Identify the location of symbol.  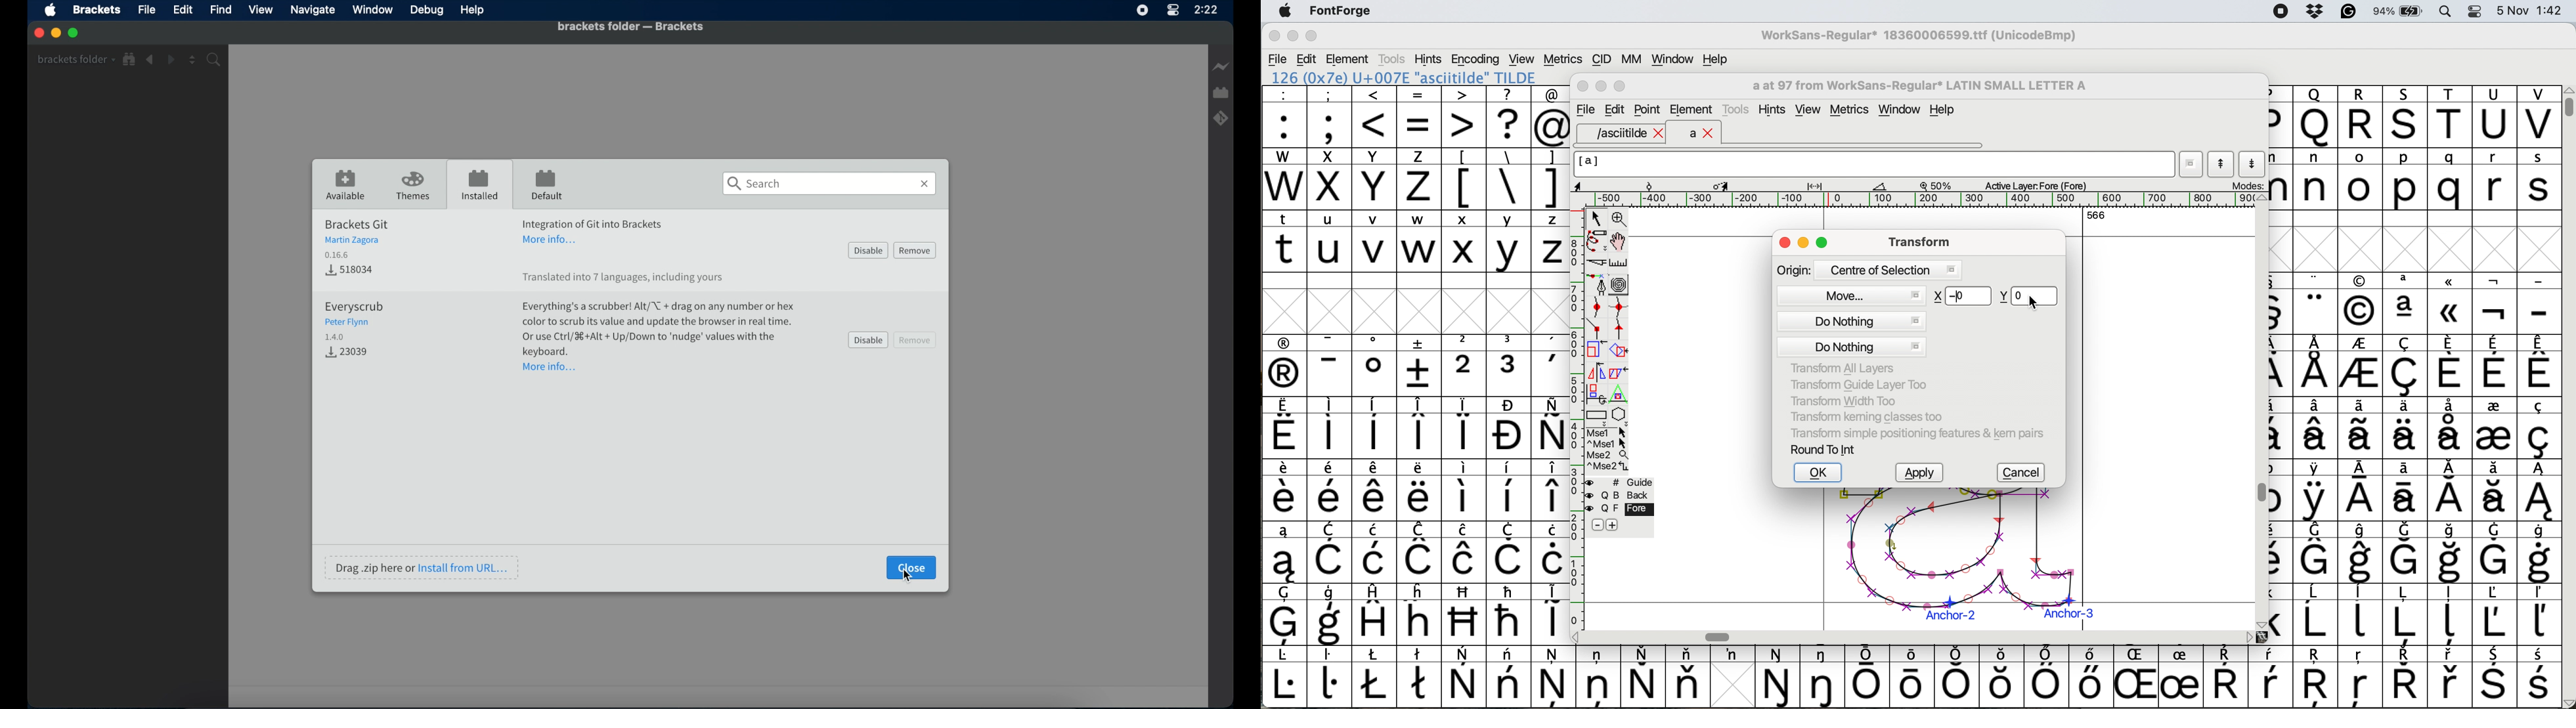
(2406, 490).